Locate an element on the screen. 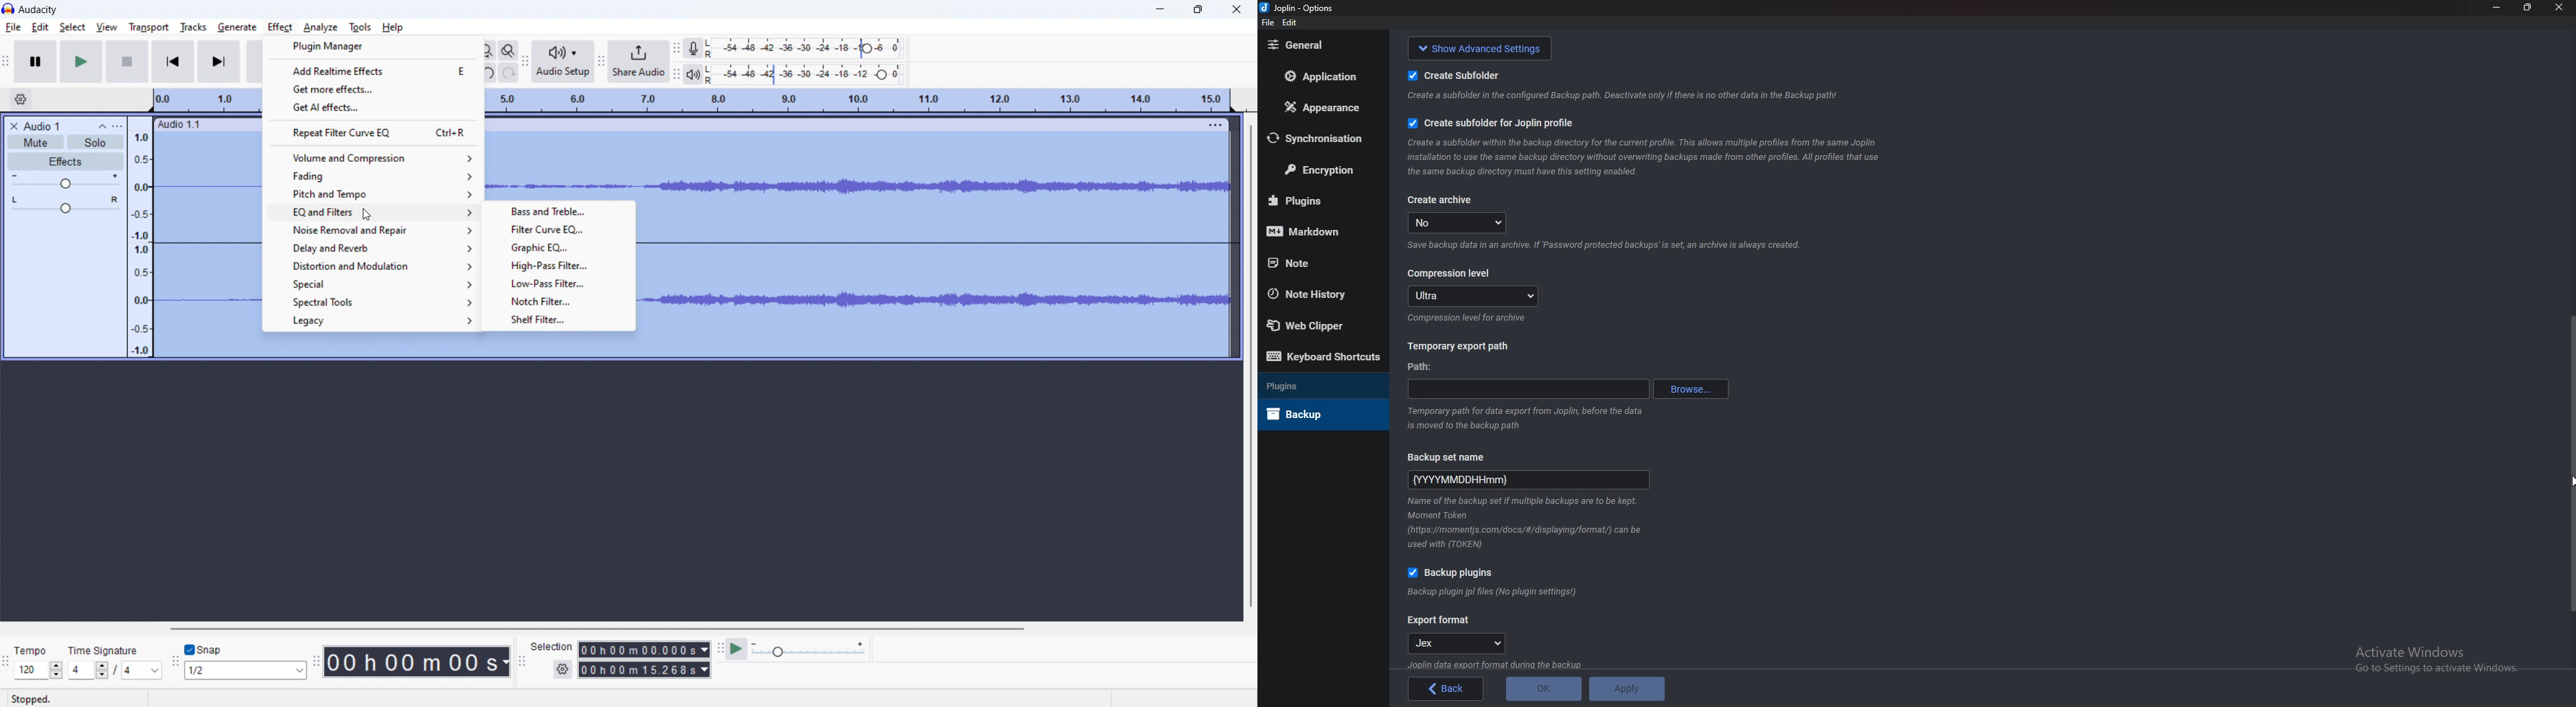 The image size is (2576, 728). pan: center is located at coordinates (65, 204).